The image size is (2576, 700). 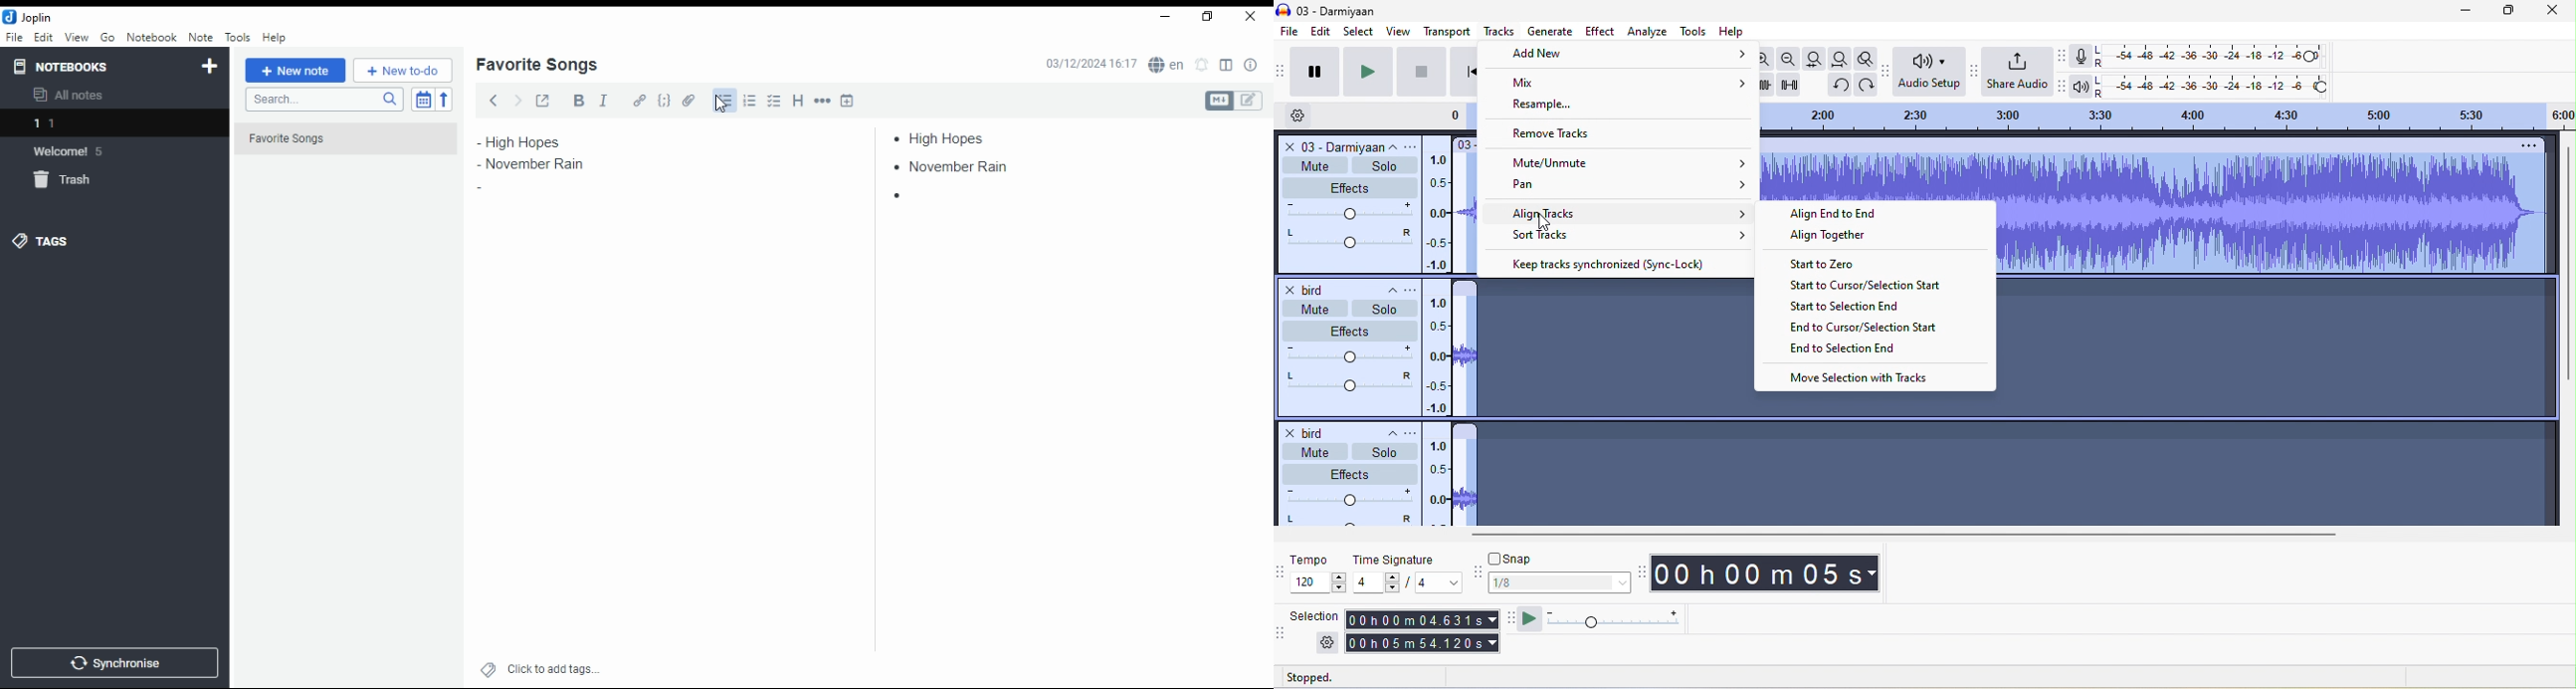 What do you see at coordinates (1349, 212) in the screenshot?
I see `volume` at bounding box center [1349, 212].